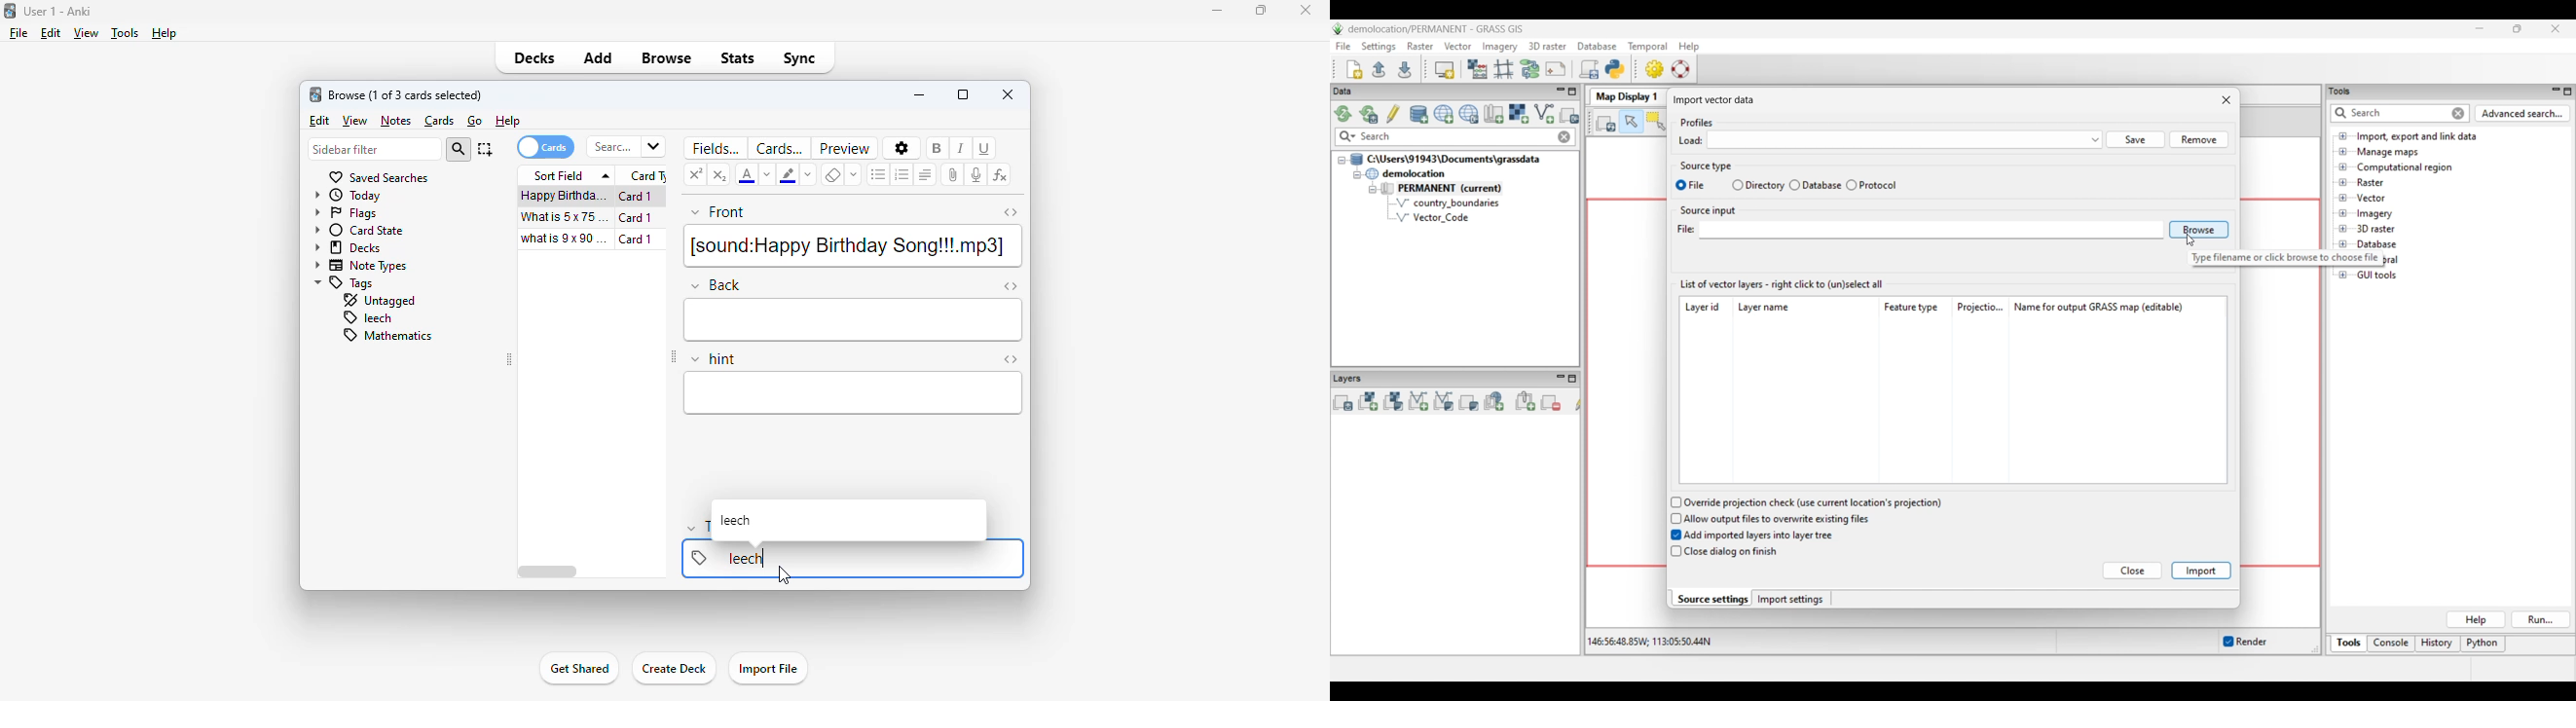  I want to click on minimize, so click(919, 94).